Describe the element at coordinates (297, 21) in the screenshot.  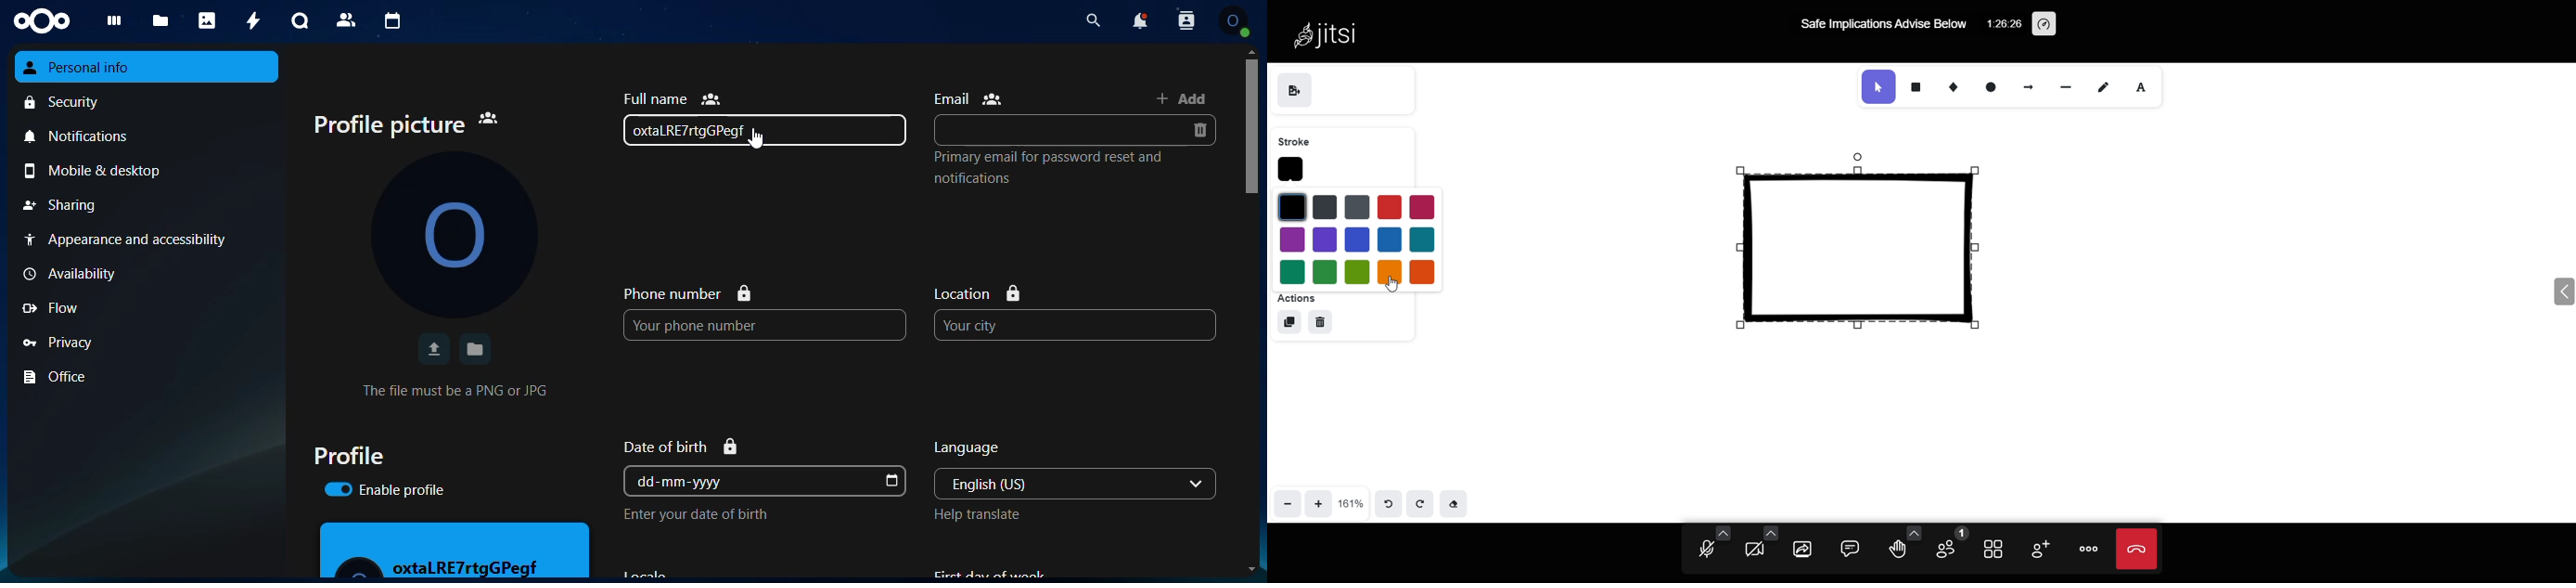
I see `talk` at that location.